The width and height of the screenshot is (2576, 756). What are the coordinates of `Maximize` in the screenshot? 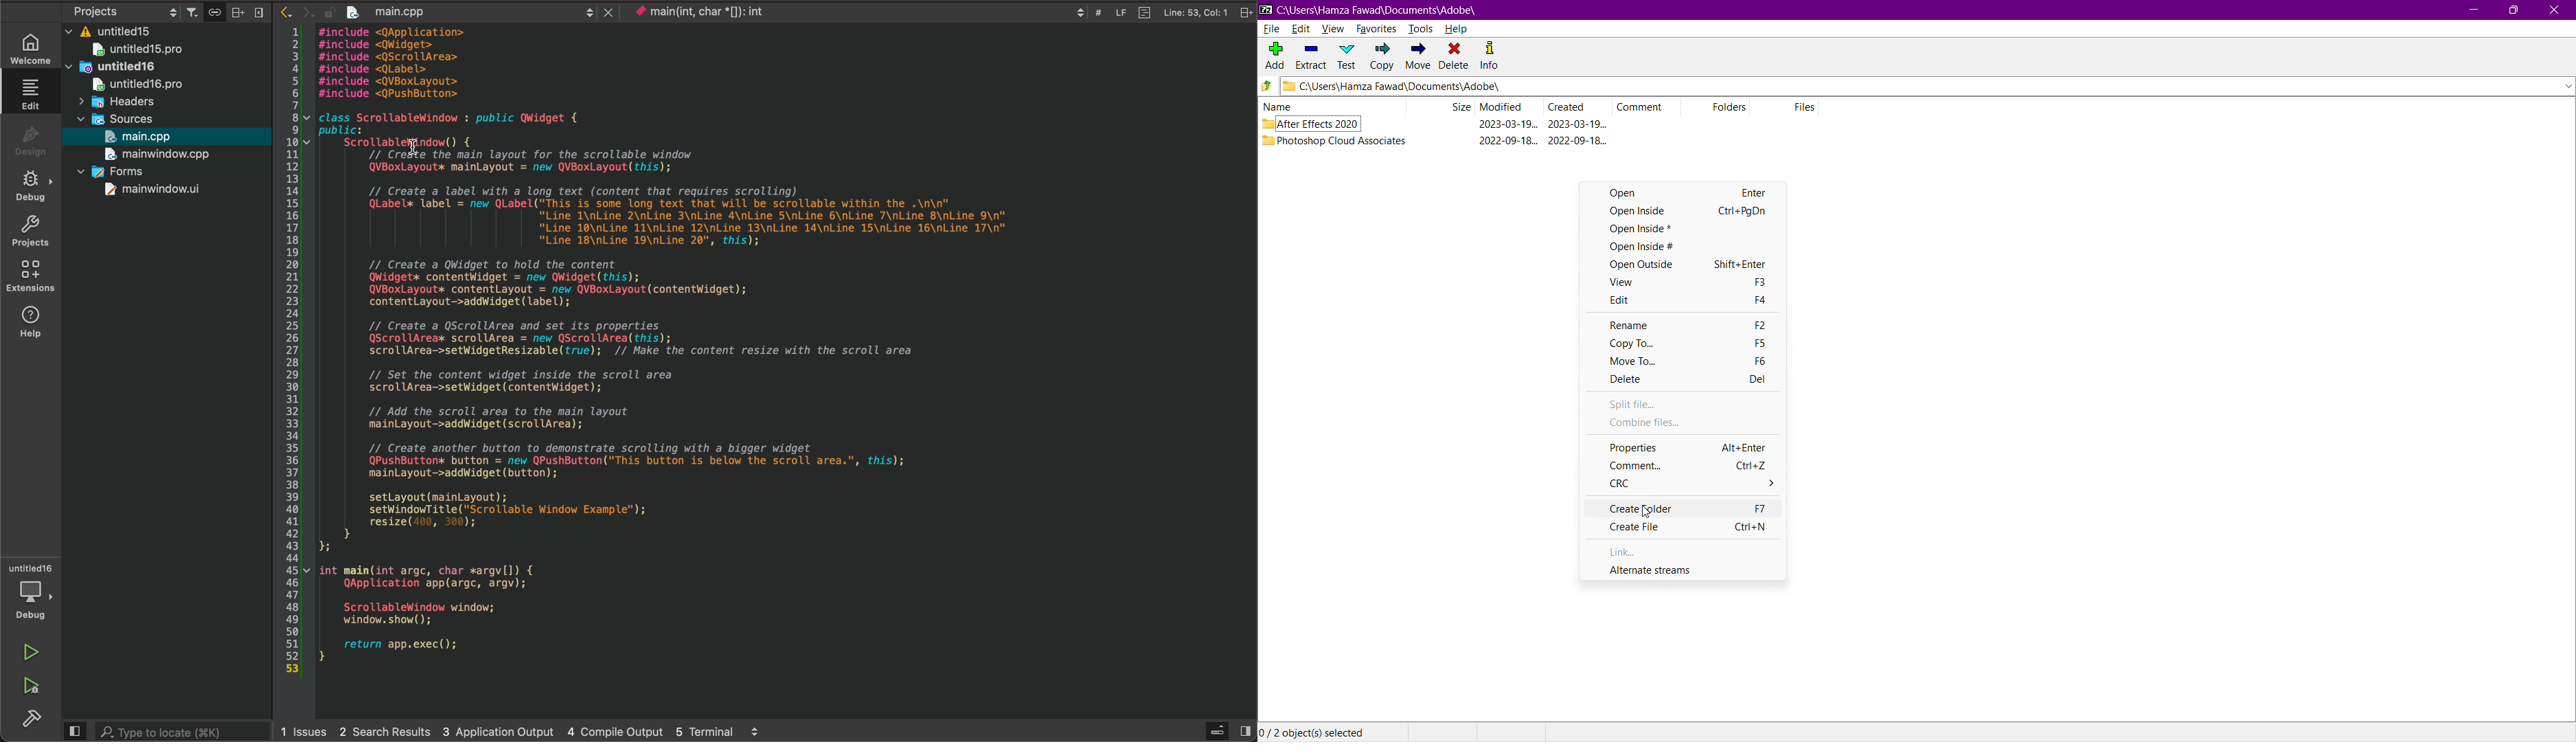 It's located at (2513, 10).